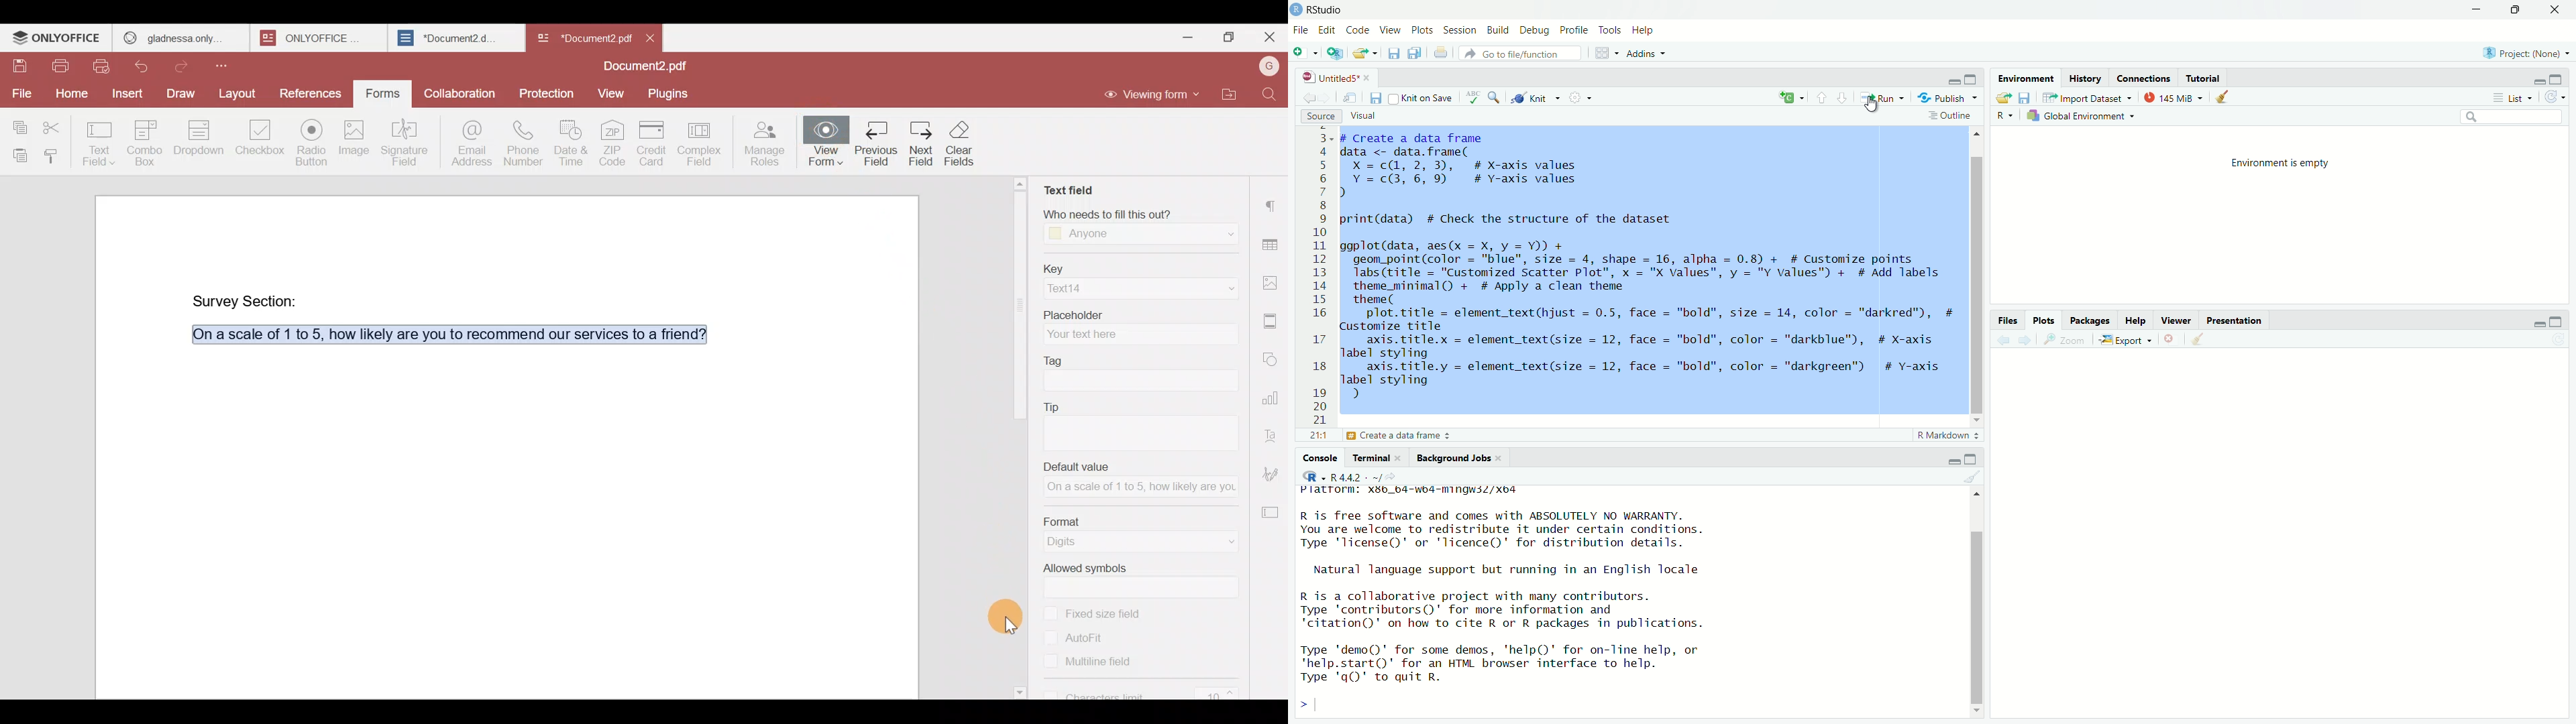  What do you see at coordinates (441, 335) in the screenshot?
I see `On a scale of 1 to 5, how likely are you to recommend our services to a friend?` at bounding box center [441, 335].